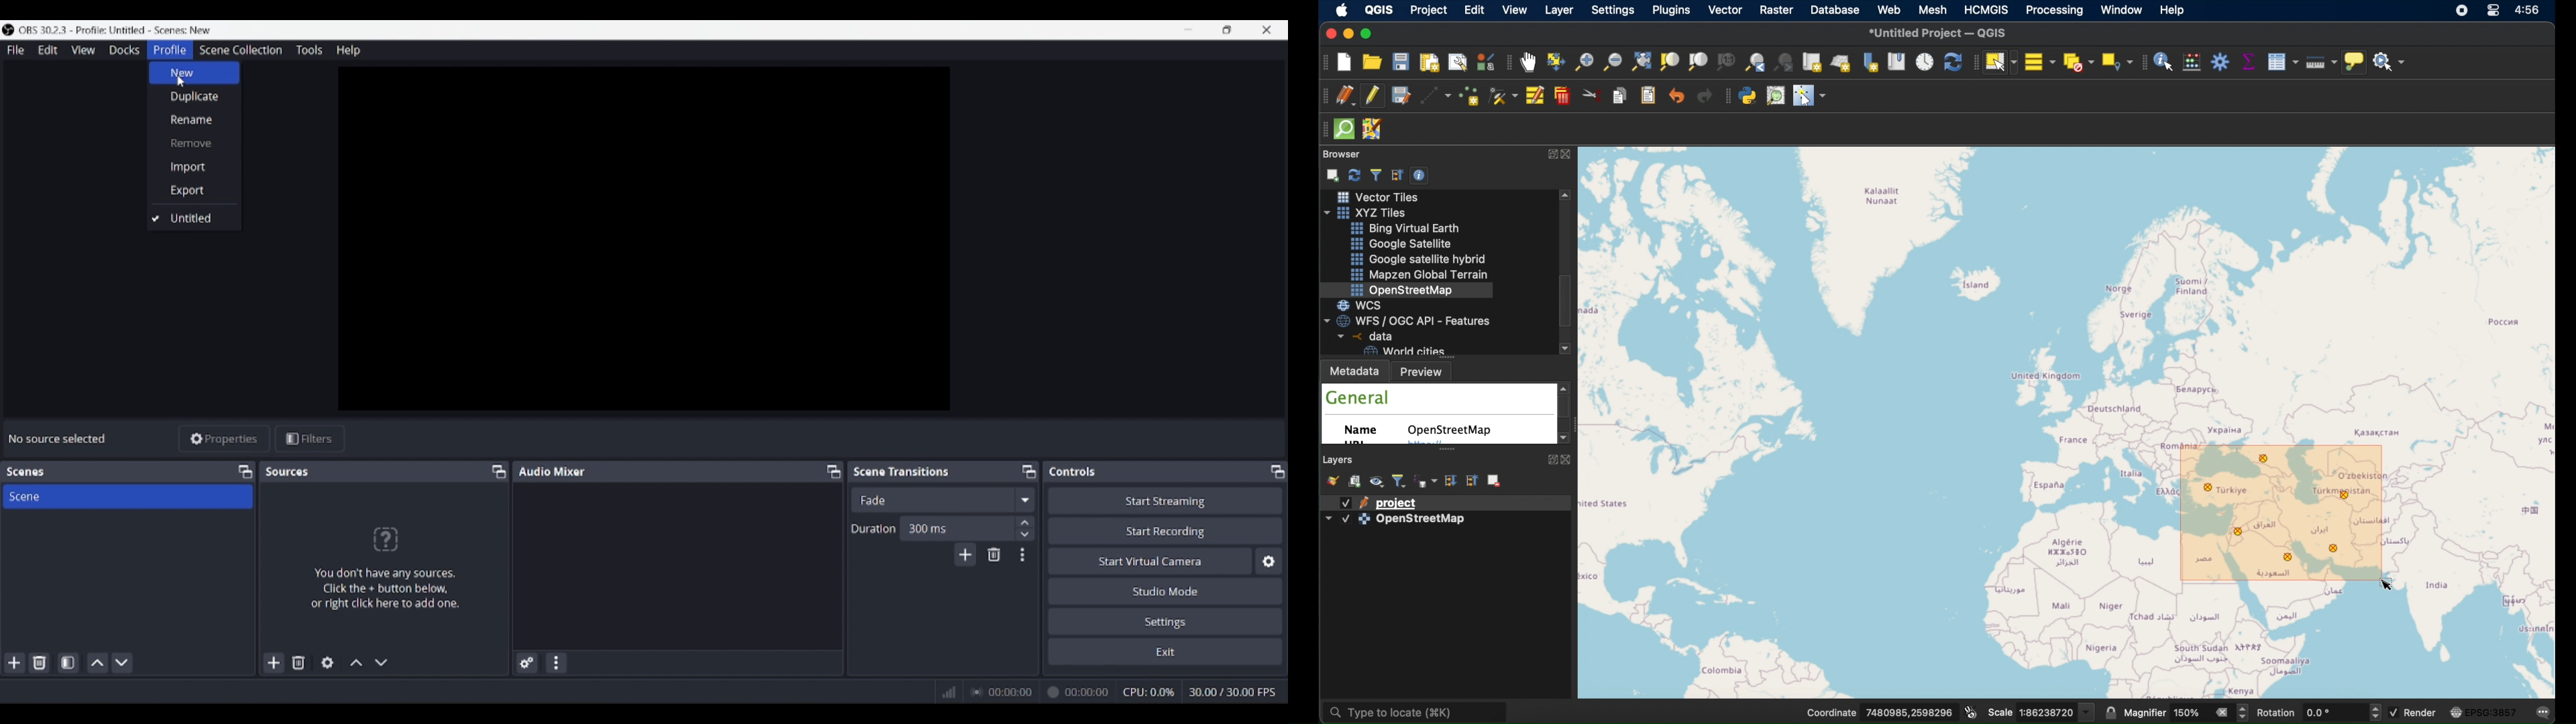 This screenshot has width=2576, height=728. Describe the element at coordinates (1408, 229) in the screenshot. I see `bing virtual earth` at that location.